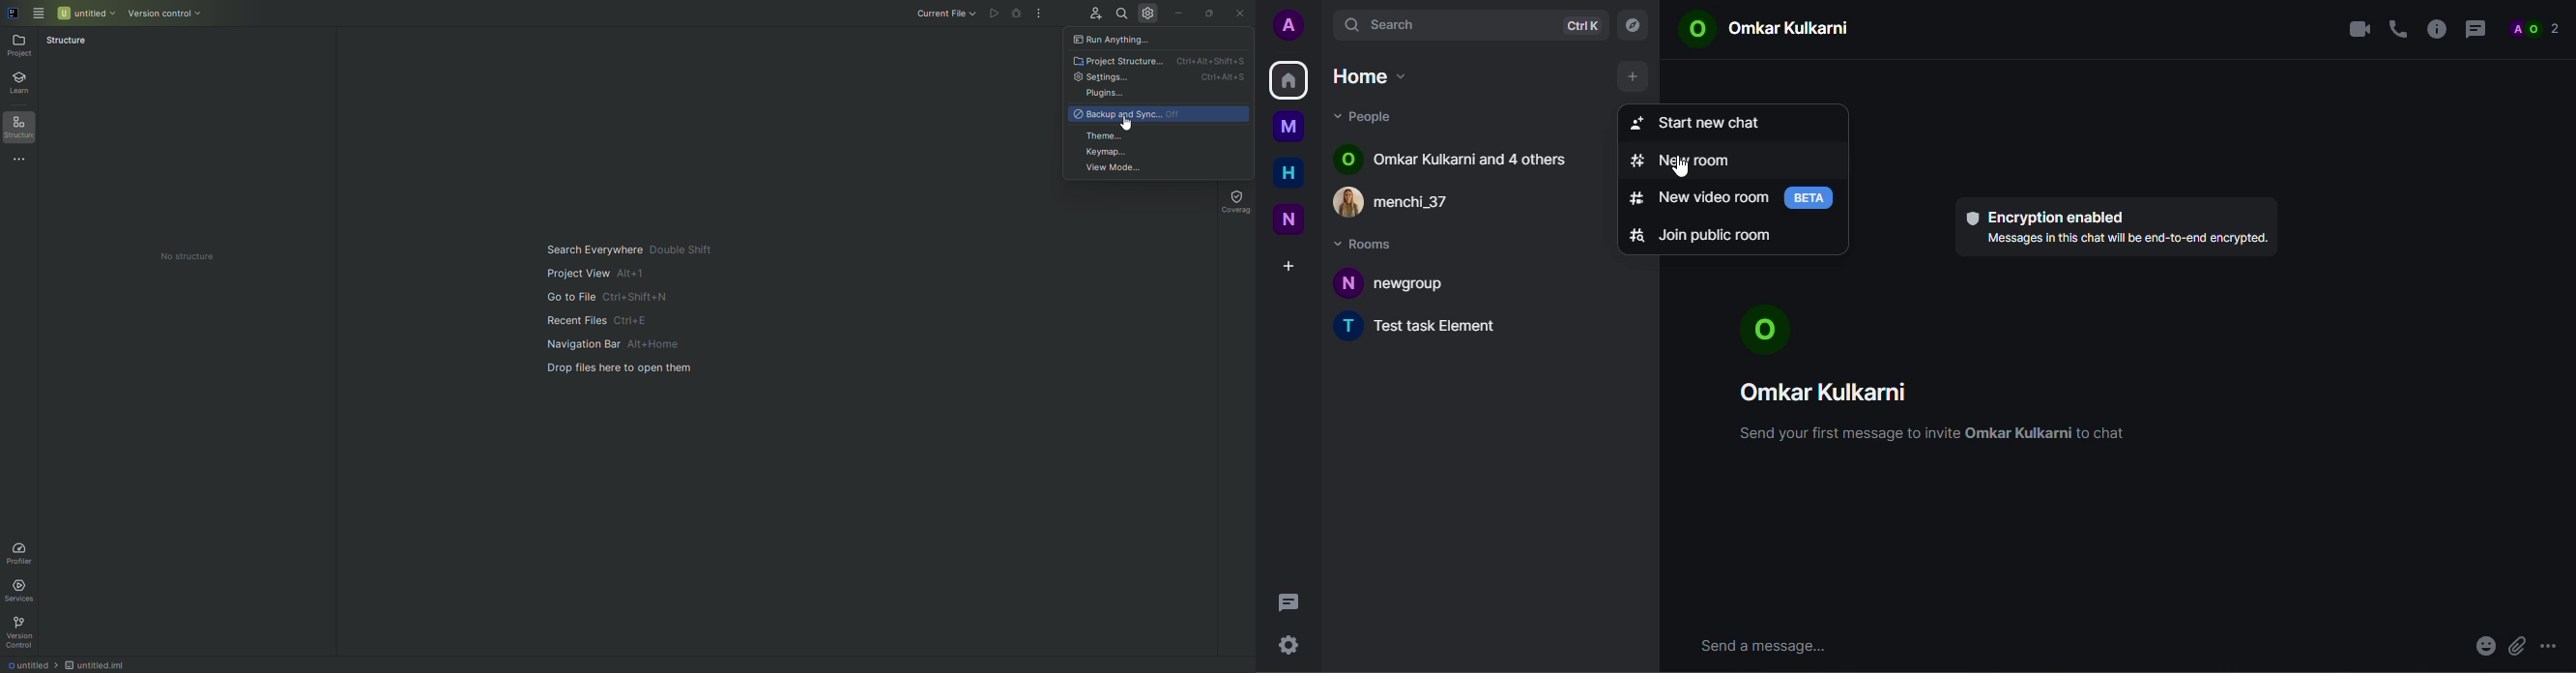  I want to click on join public room, so click(1702, 235).